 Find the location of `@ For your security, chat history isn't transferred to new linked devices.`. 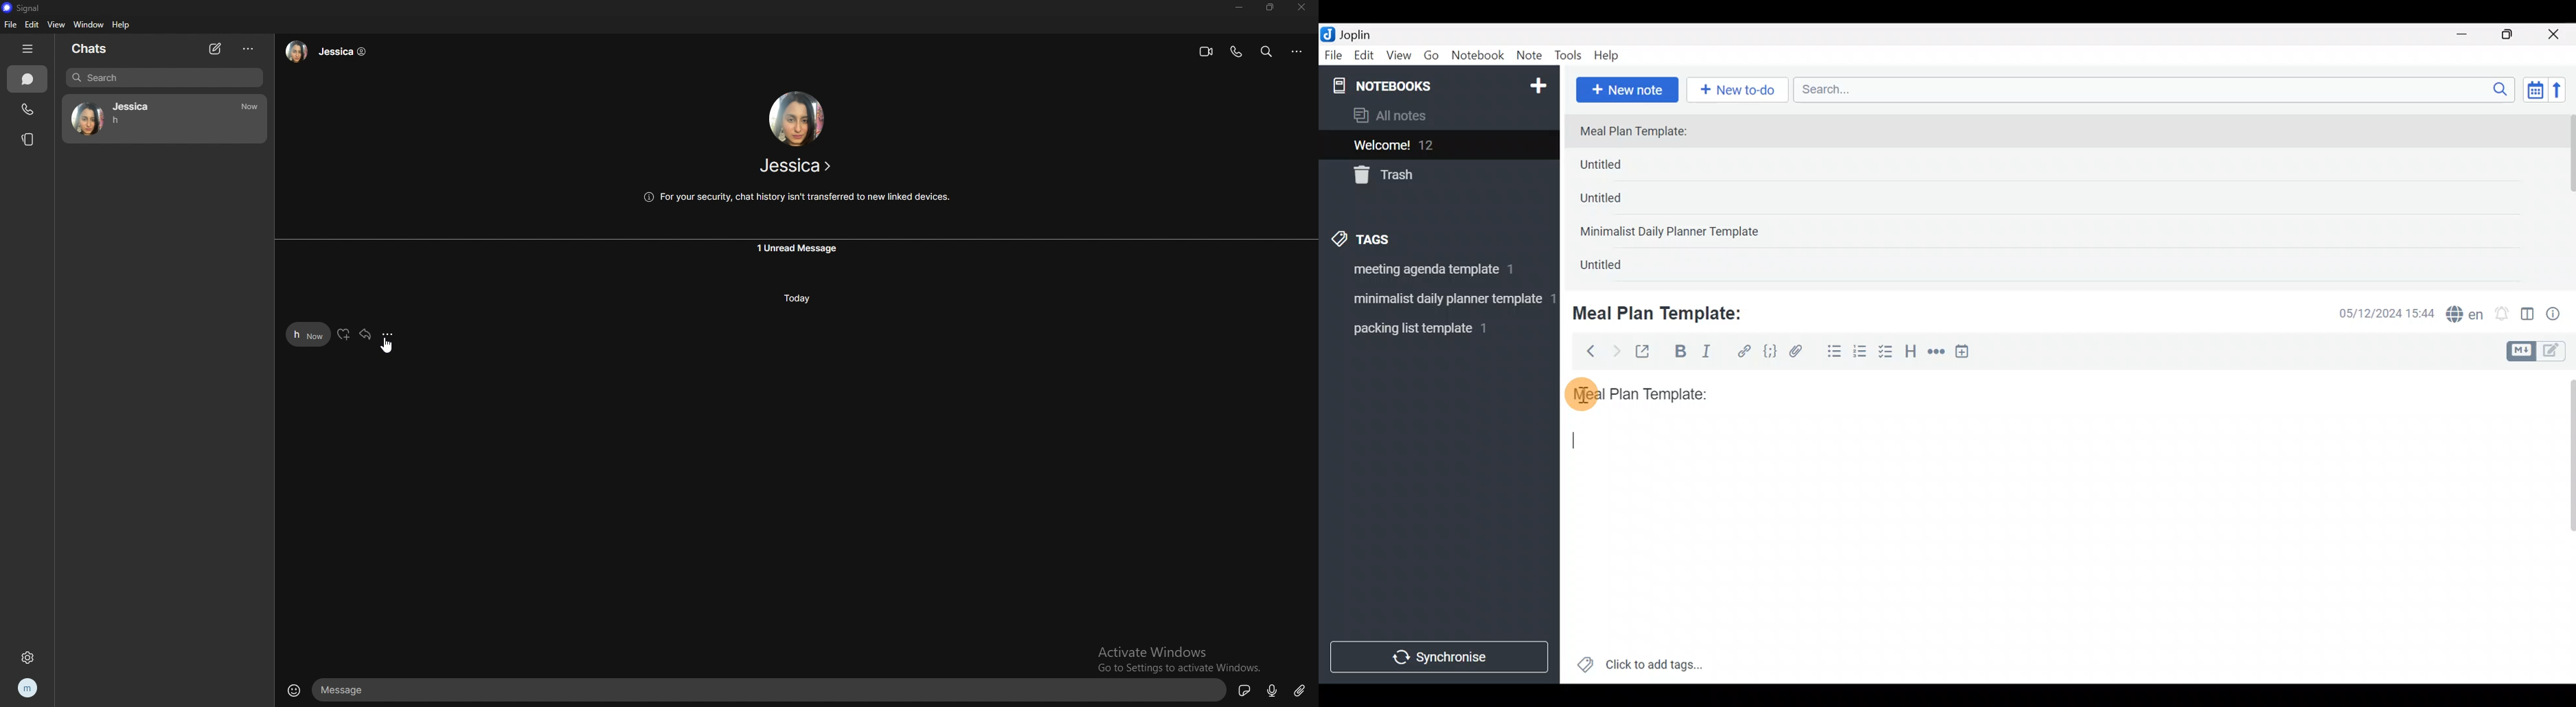

@ For your security, chat history isn't transferred to new linked devices. is located at coordinates (789, 196).